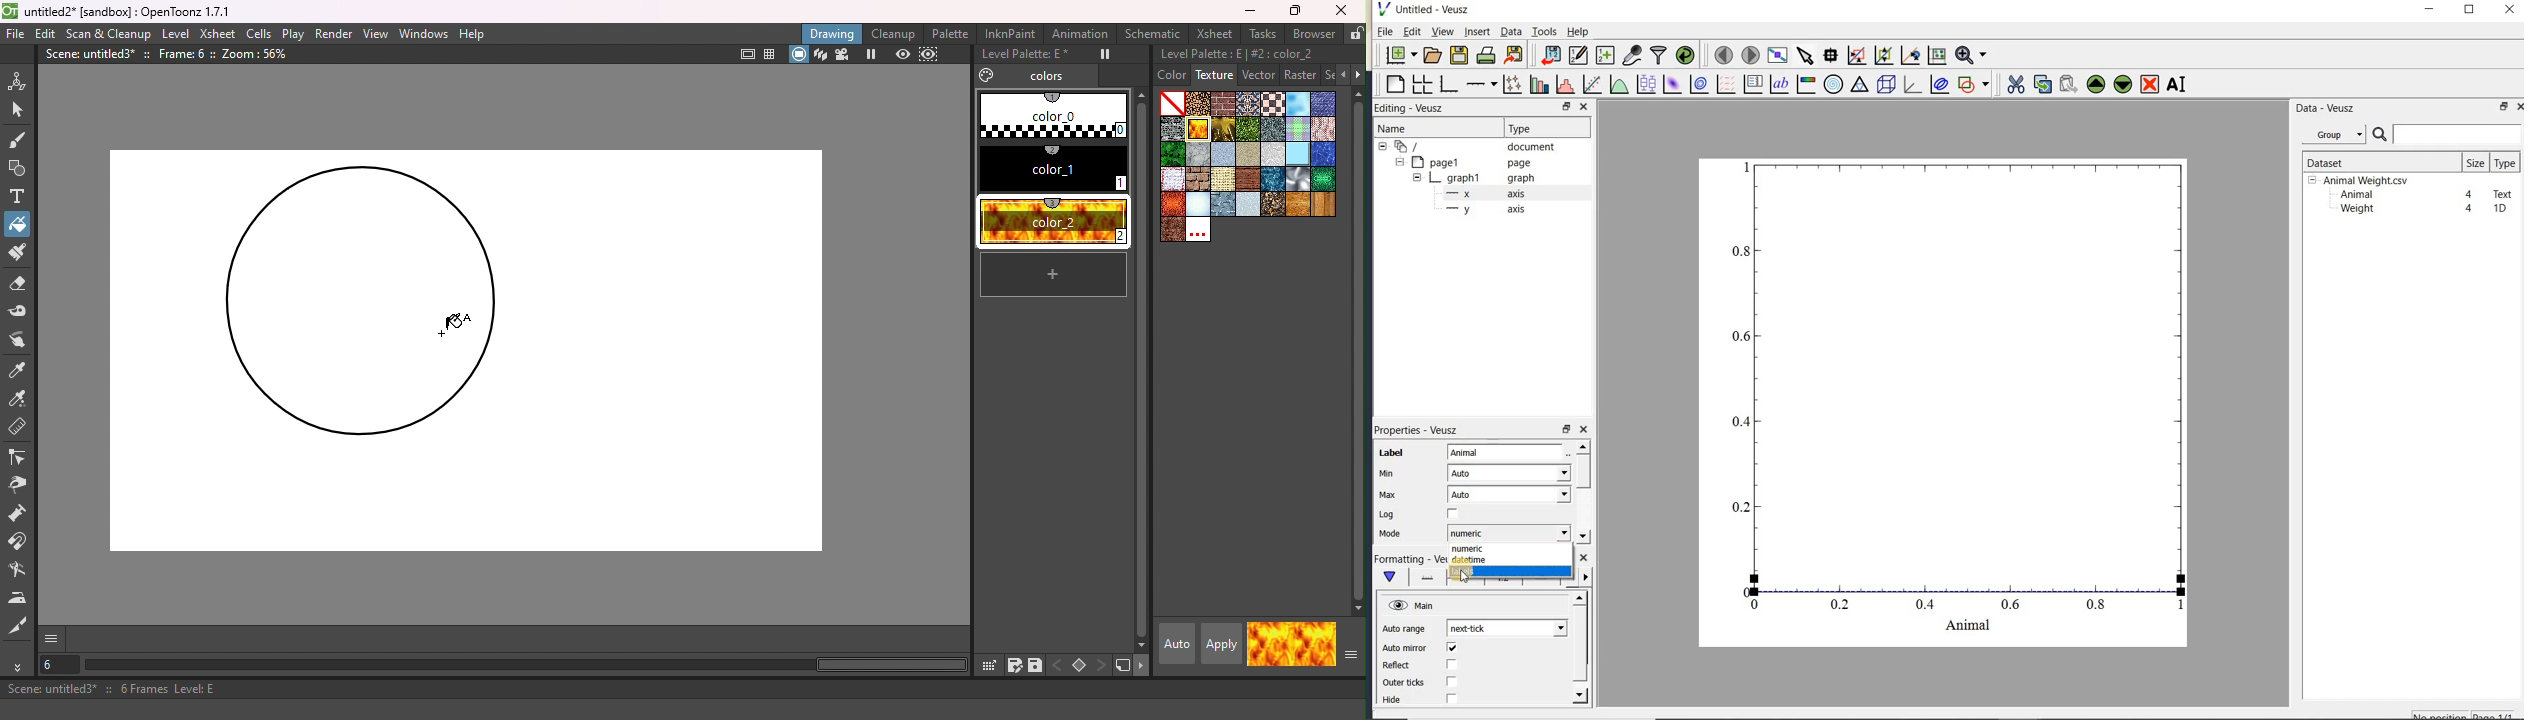 The width and height of the screenshot is (2548, 728). What do you see at coordinates (1544, 127) in the screenshot?
I see `Type` at bounding box center [1544, 127].